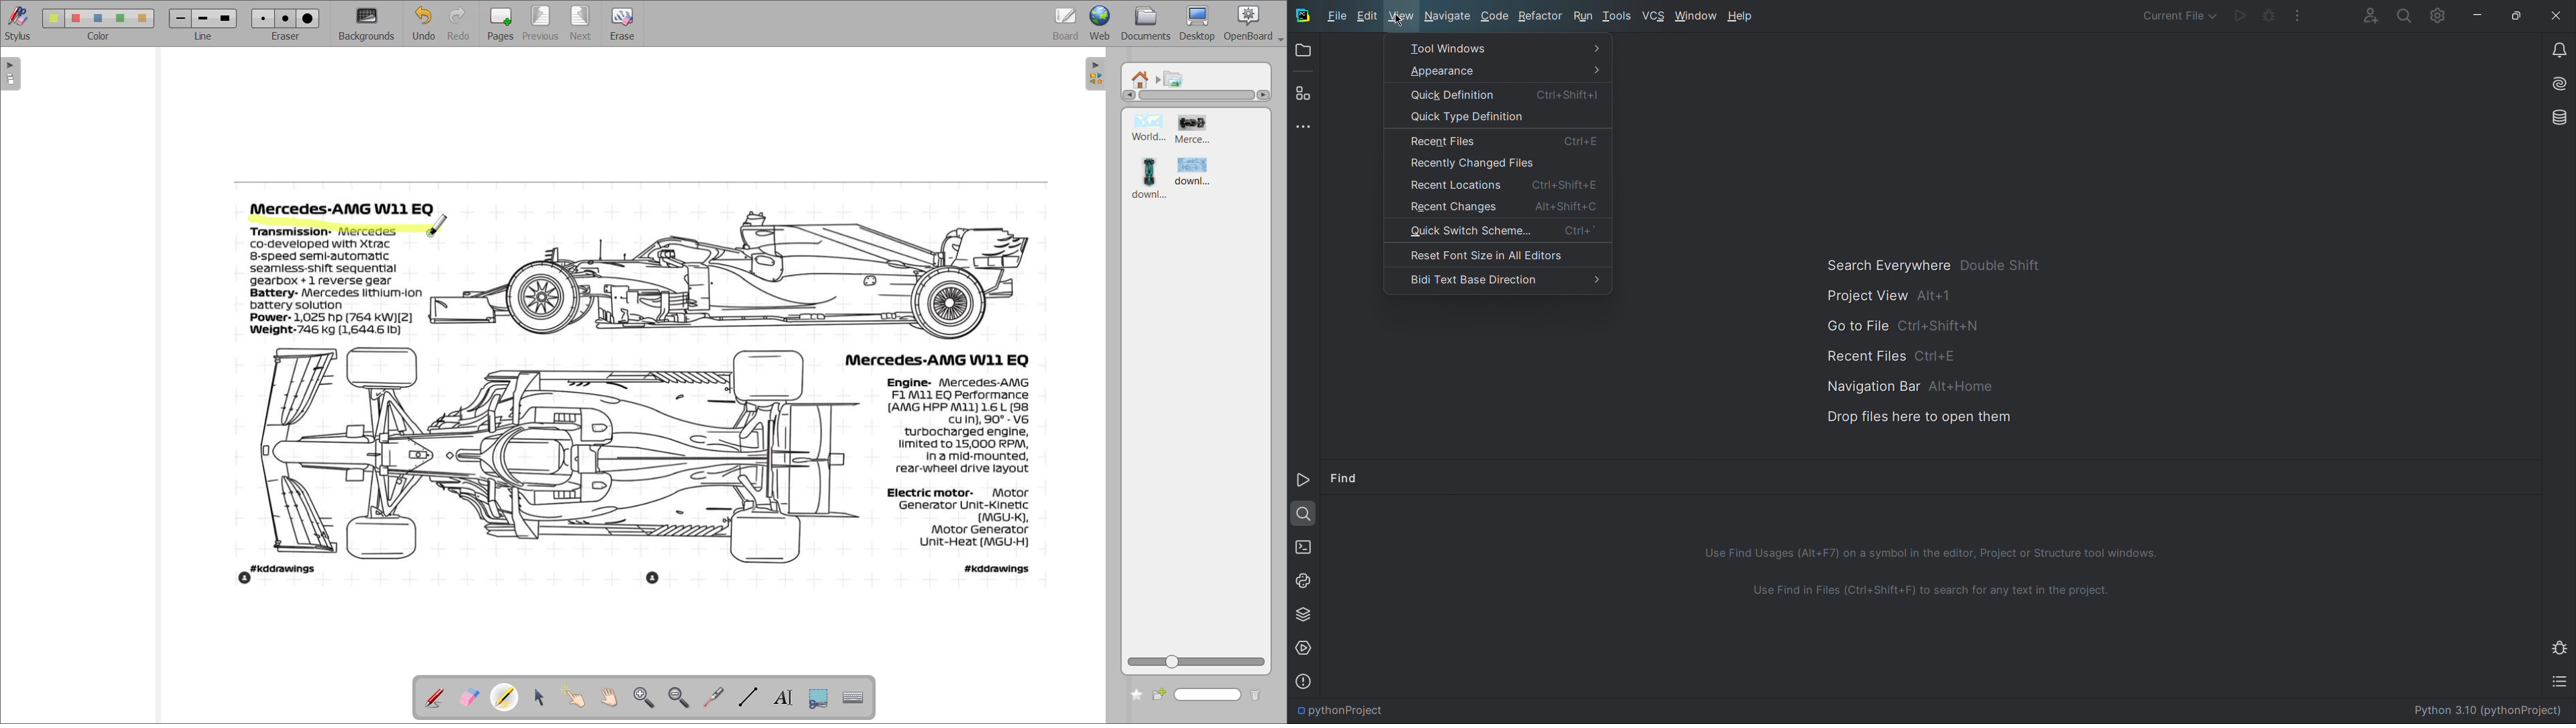 This screenshot has height=728, width=2576. Describe the element at coordinates (1744, 15) in the screenshot. I see `Help` at that location.